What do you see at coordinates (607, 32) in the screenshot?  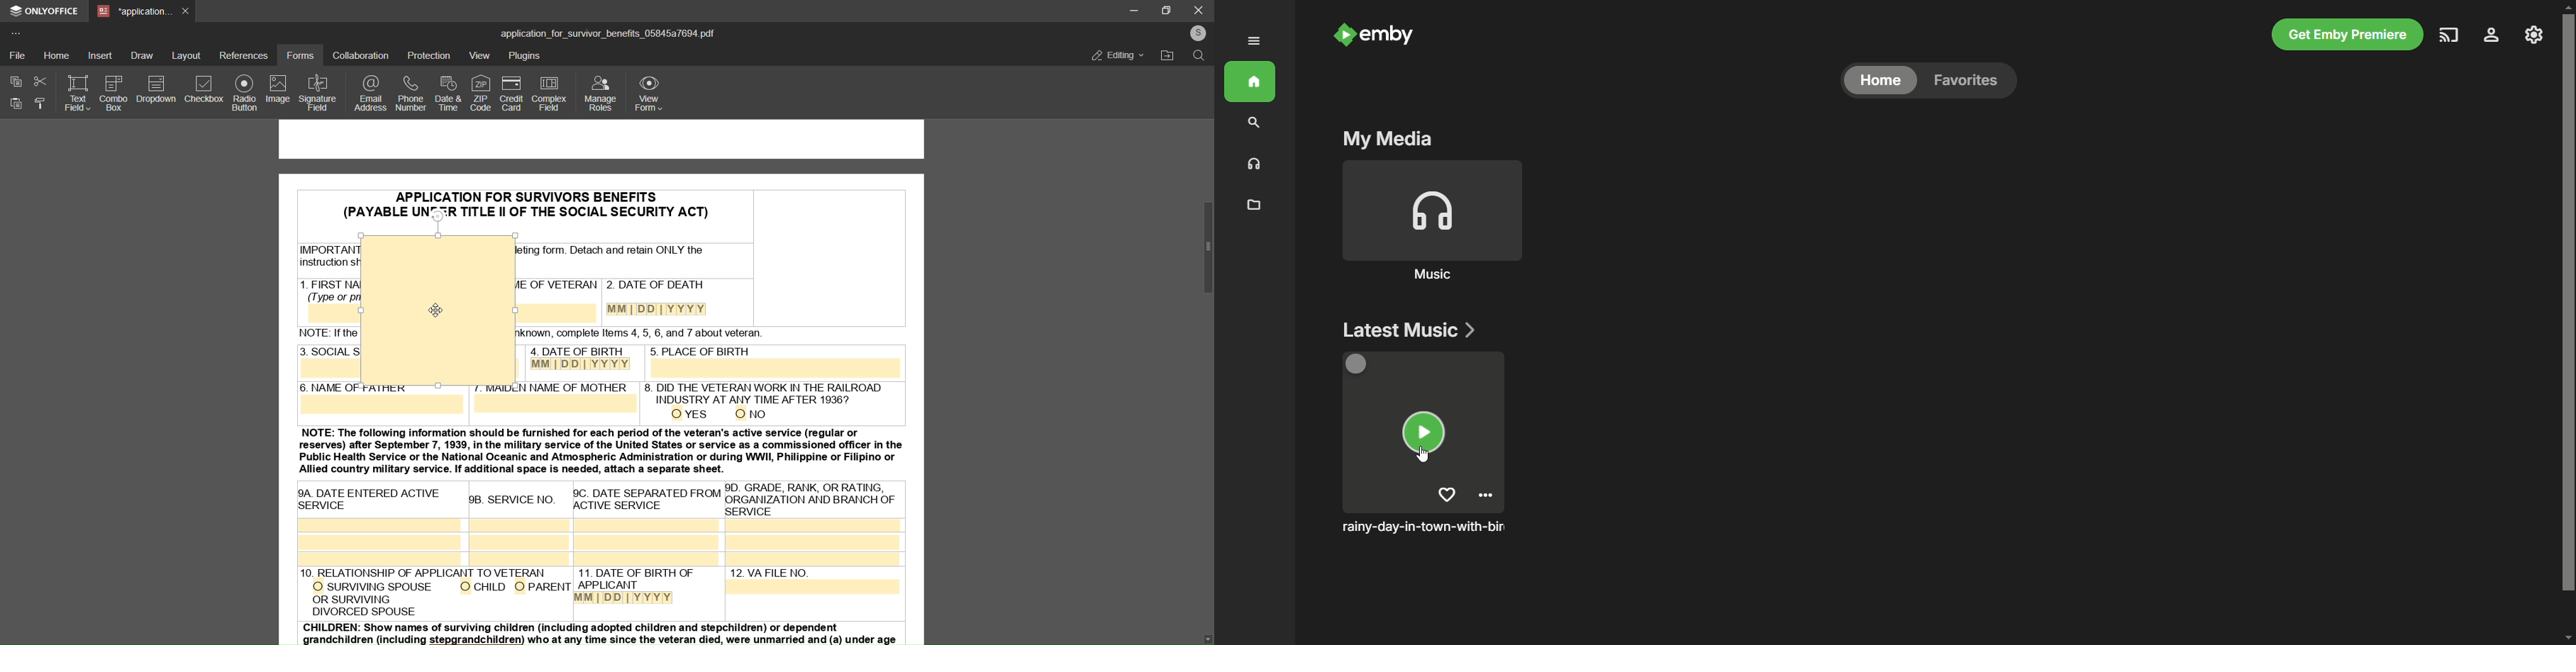 I see `title` at bounding box center [607, 32].